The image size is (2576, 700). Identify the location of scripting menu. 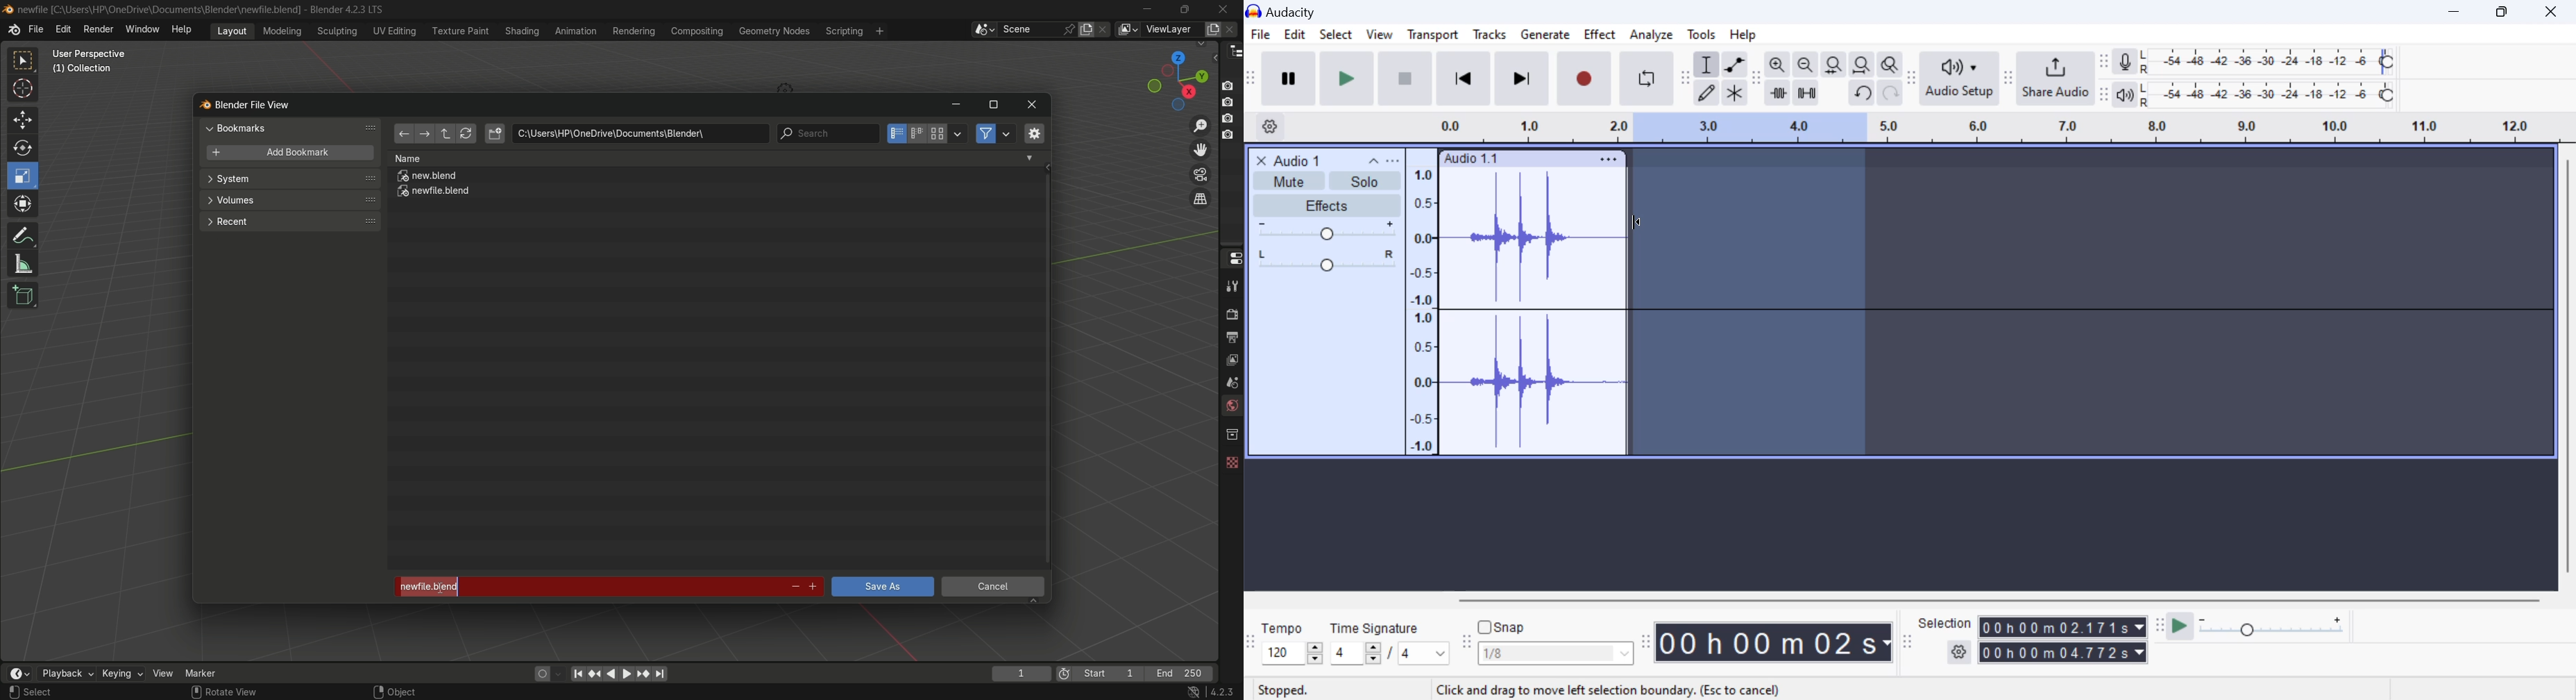
(843, 31).